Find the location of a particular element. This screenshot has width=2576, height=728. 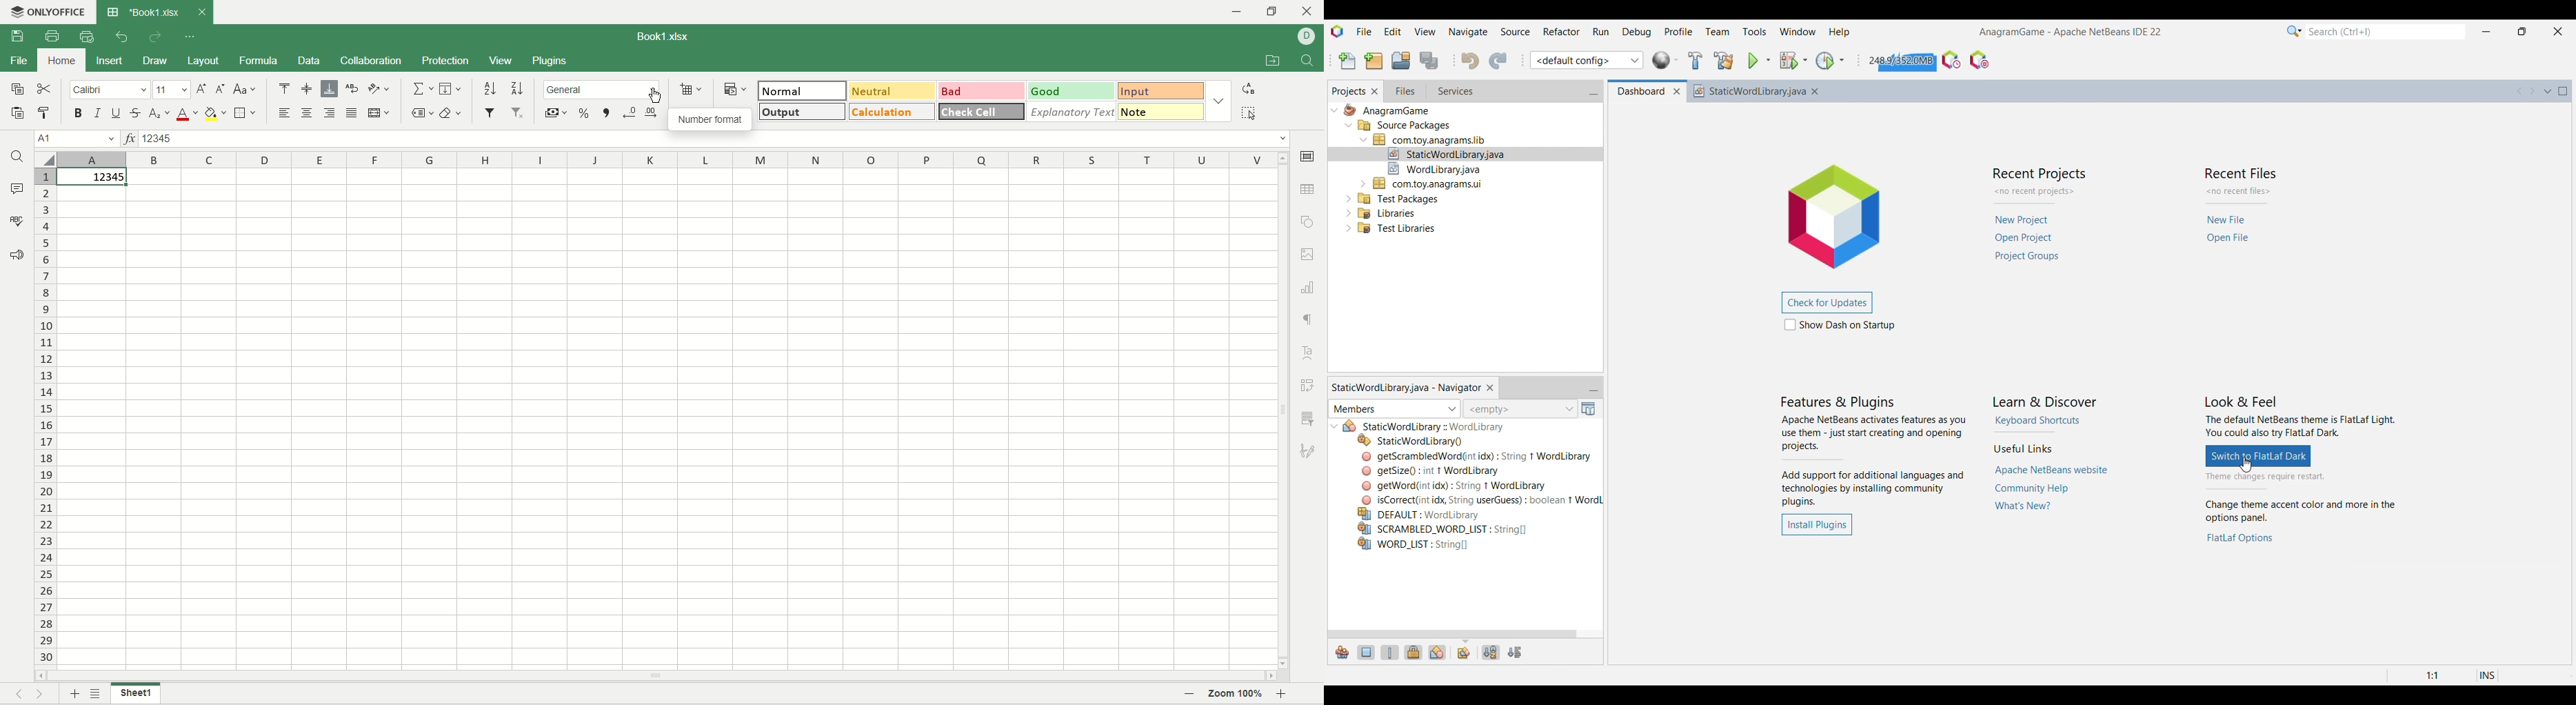

align middle is located at coordinates (306, 89).